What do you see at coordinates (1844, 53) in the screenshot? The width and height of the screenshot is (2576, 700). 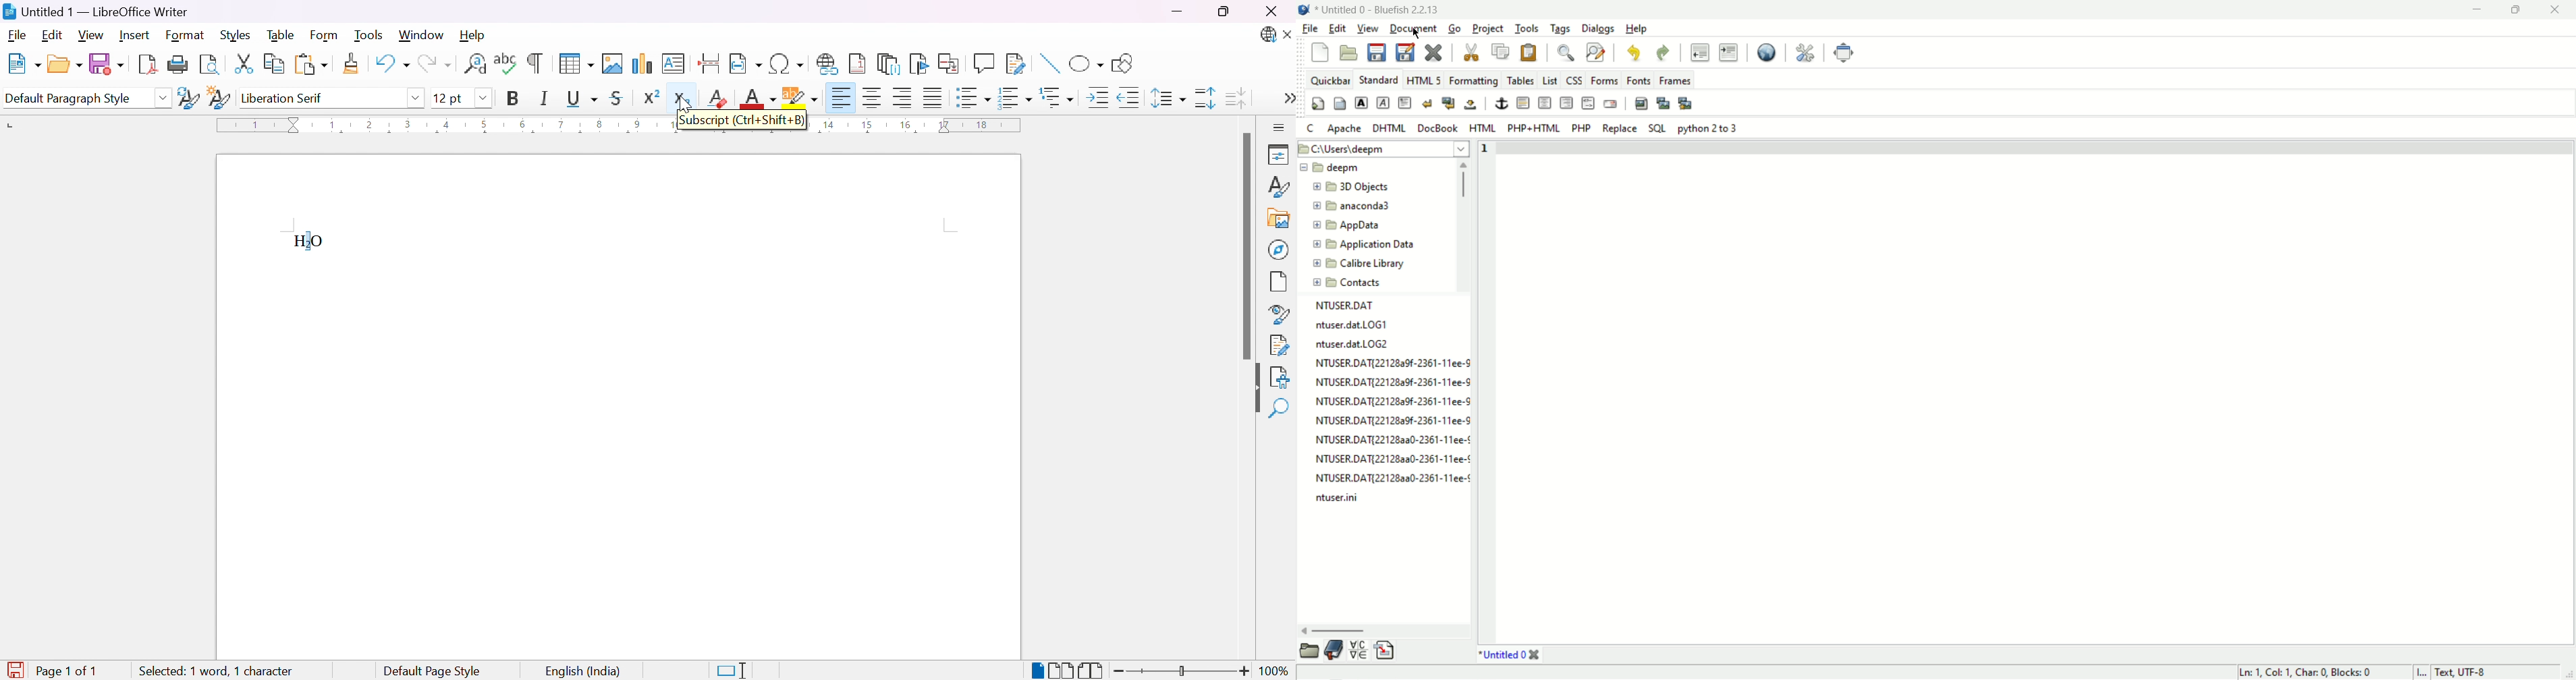 I see `fullscreen` at bounding box center [1844, 53].